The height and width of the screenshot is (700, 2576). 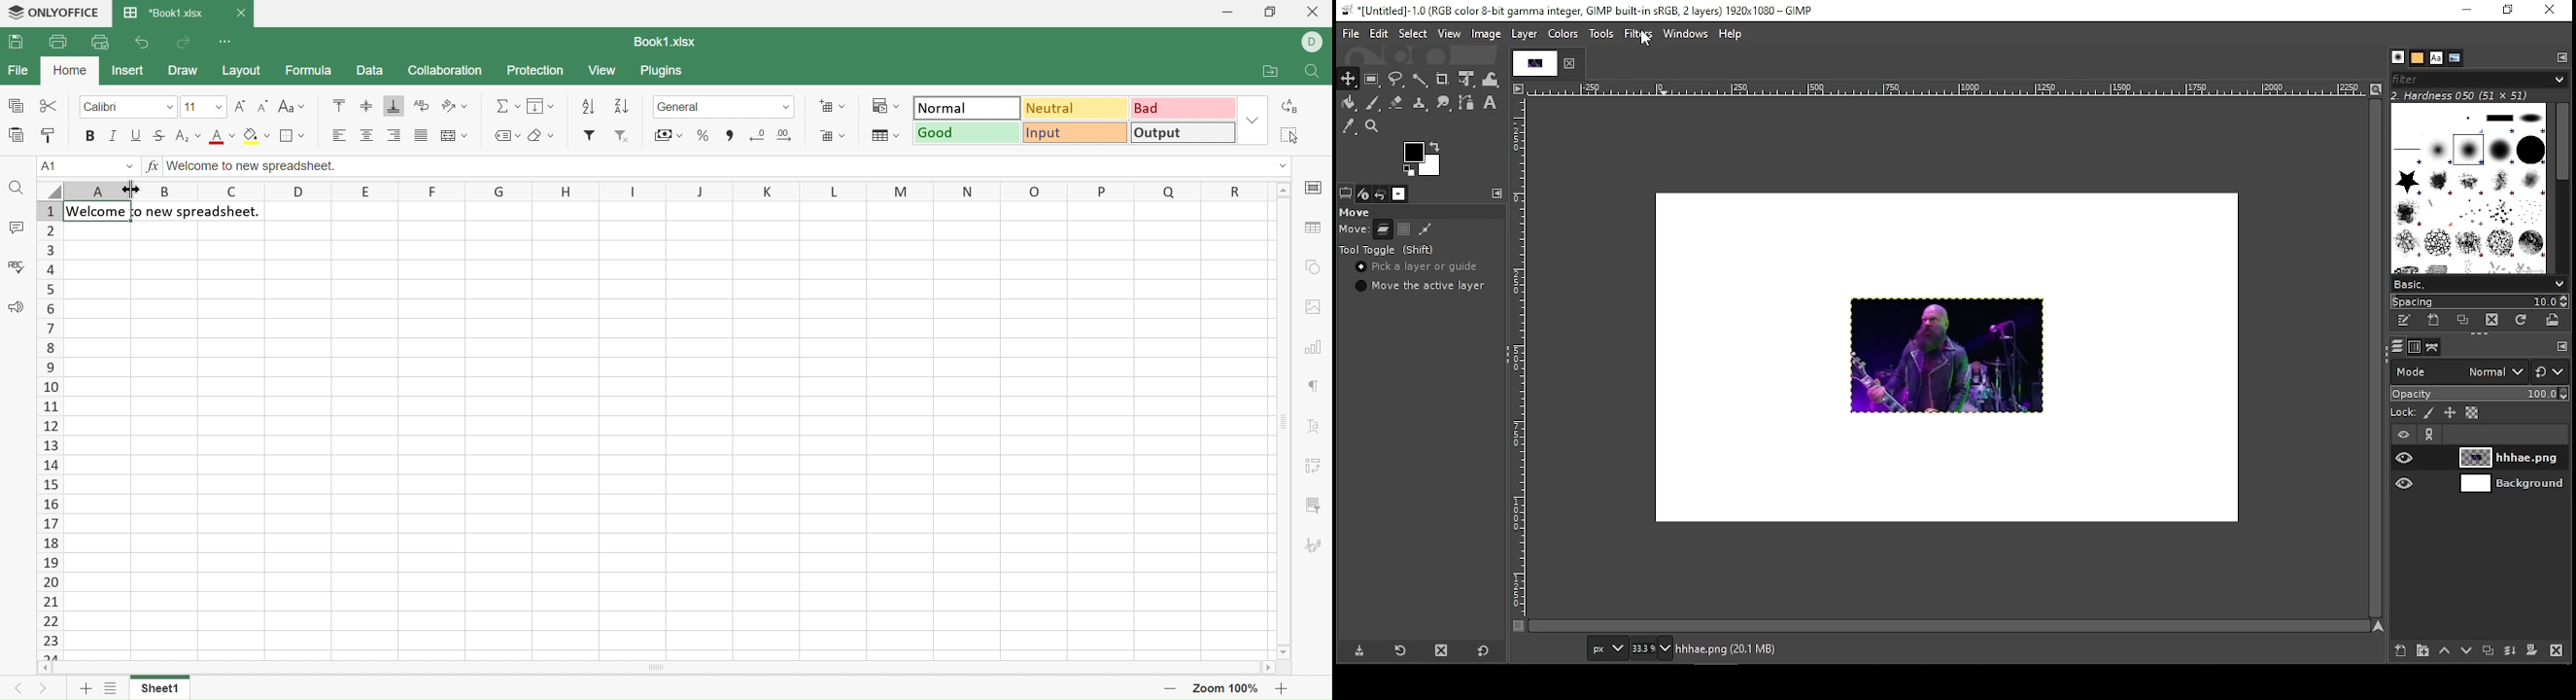 What do you see at coordinates (456, 106) in the screenshot?
I see `Orientation` at bounding box center [456, 106].